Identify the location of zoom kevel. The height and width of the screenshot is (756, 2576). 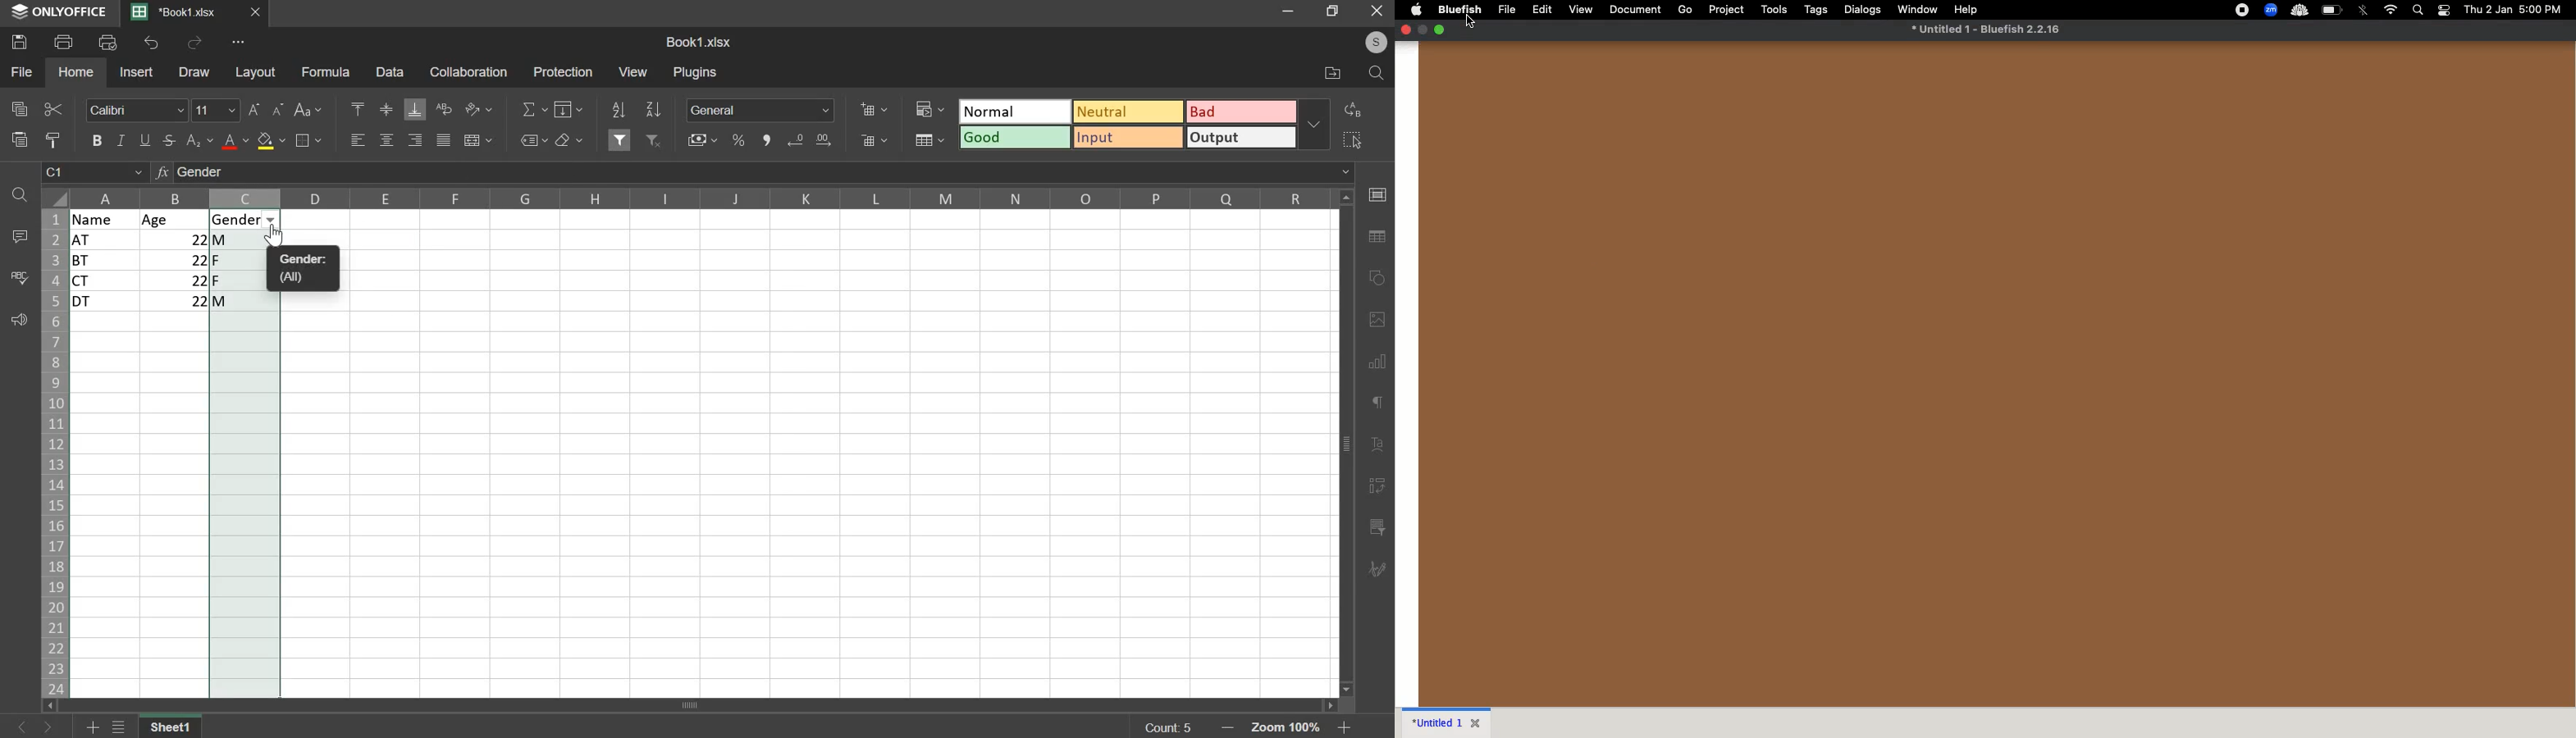
(1289, 729).